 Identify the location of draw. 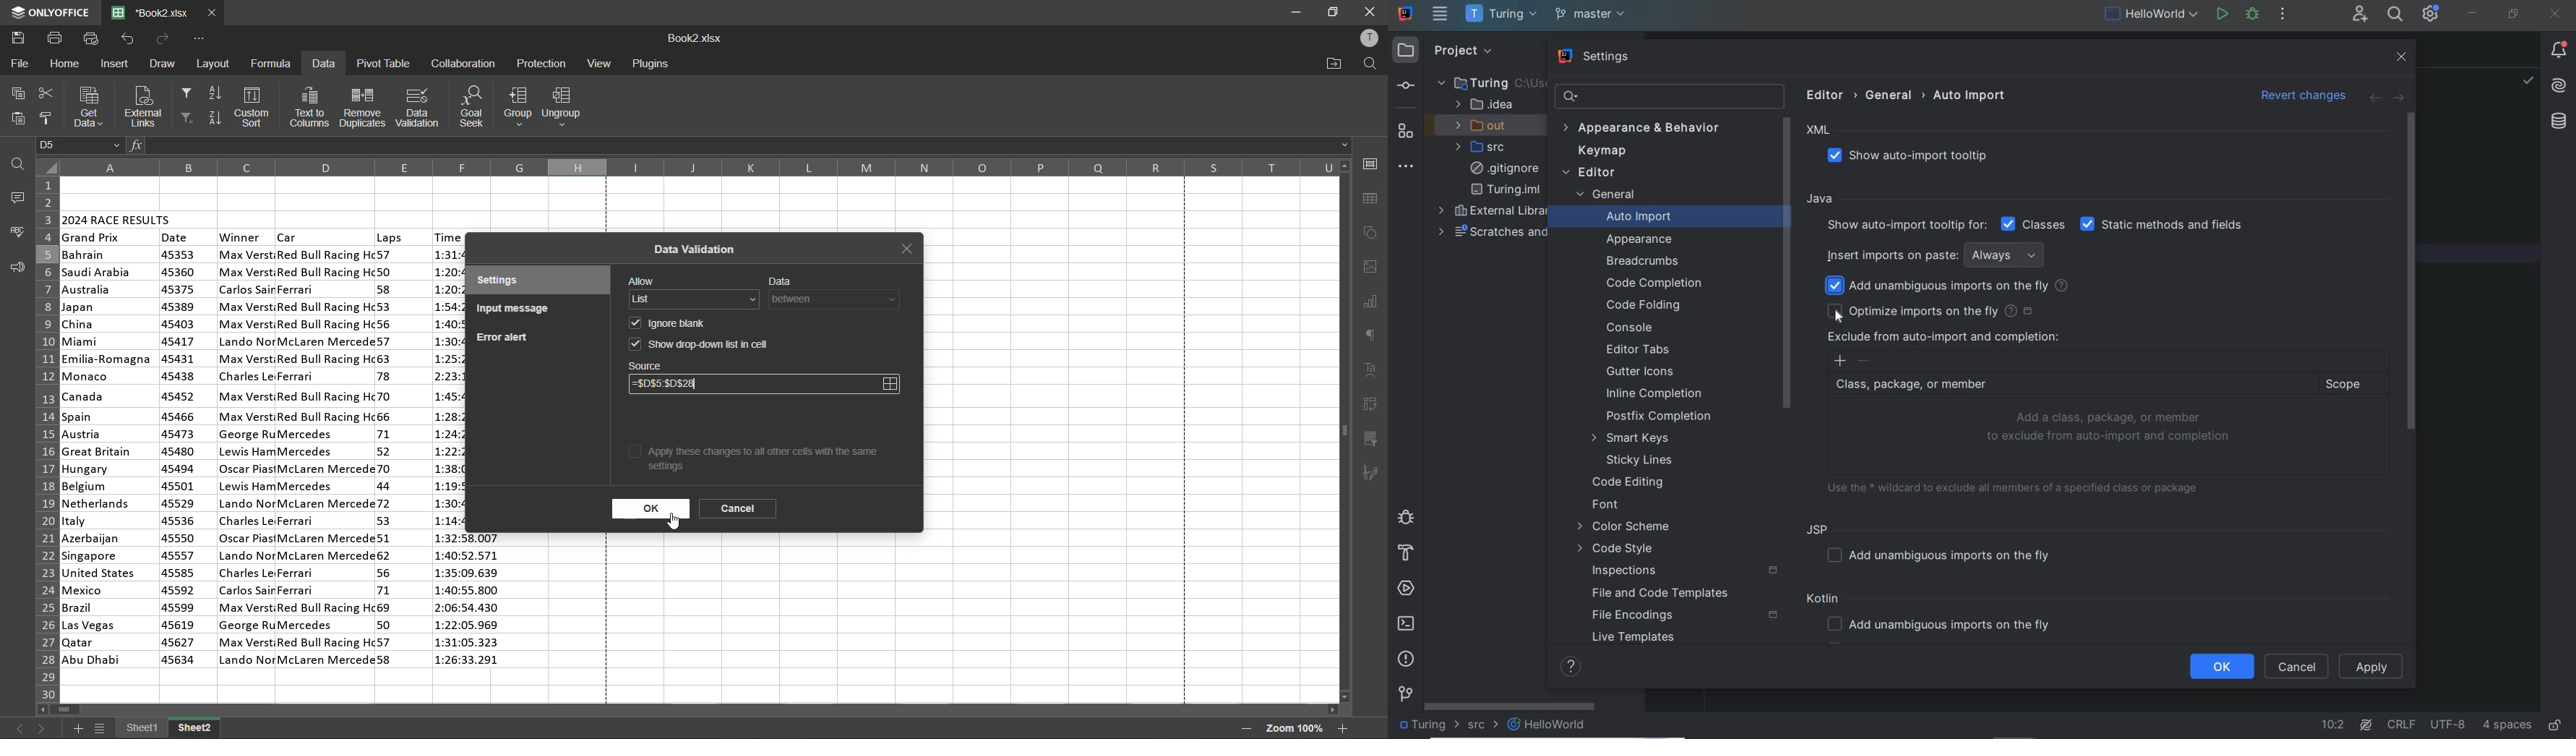
(163, 61).